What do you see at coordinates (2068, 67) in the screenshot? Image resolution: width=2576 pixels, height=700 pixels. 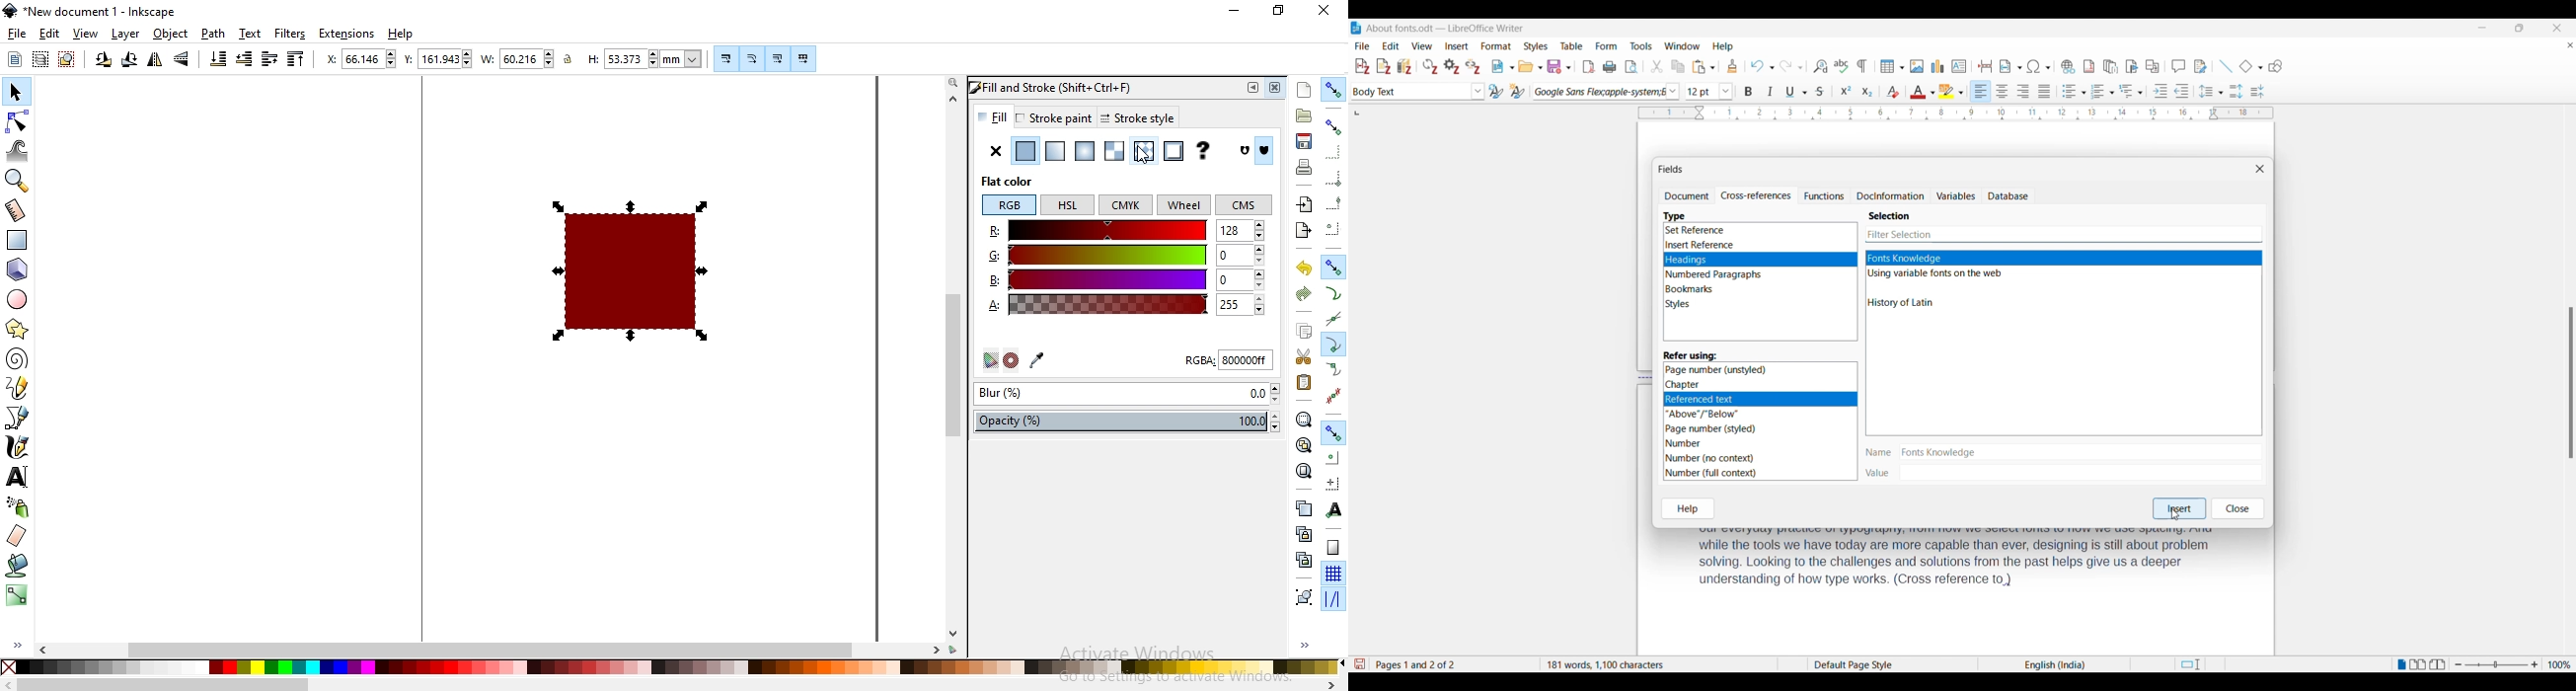 I see `Insert hyperlink` at bounding box center [2068, 67].